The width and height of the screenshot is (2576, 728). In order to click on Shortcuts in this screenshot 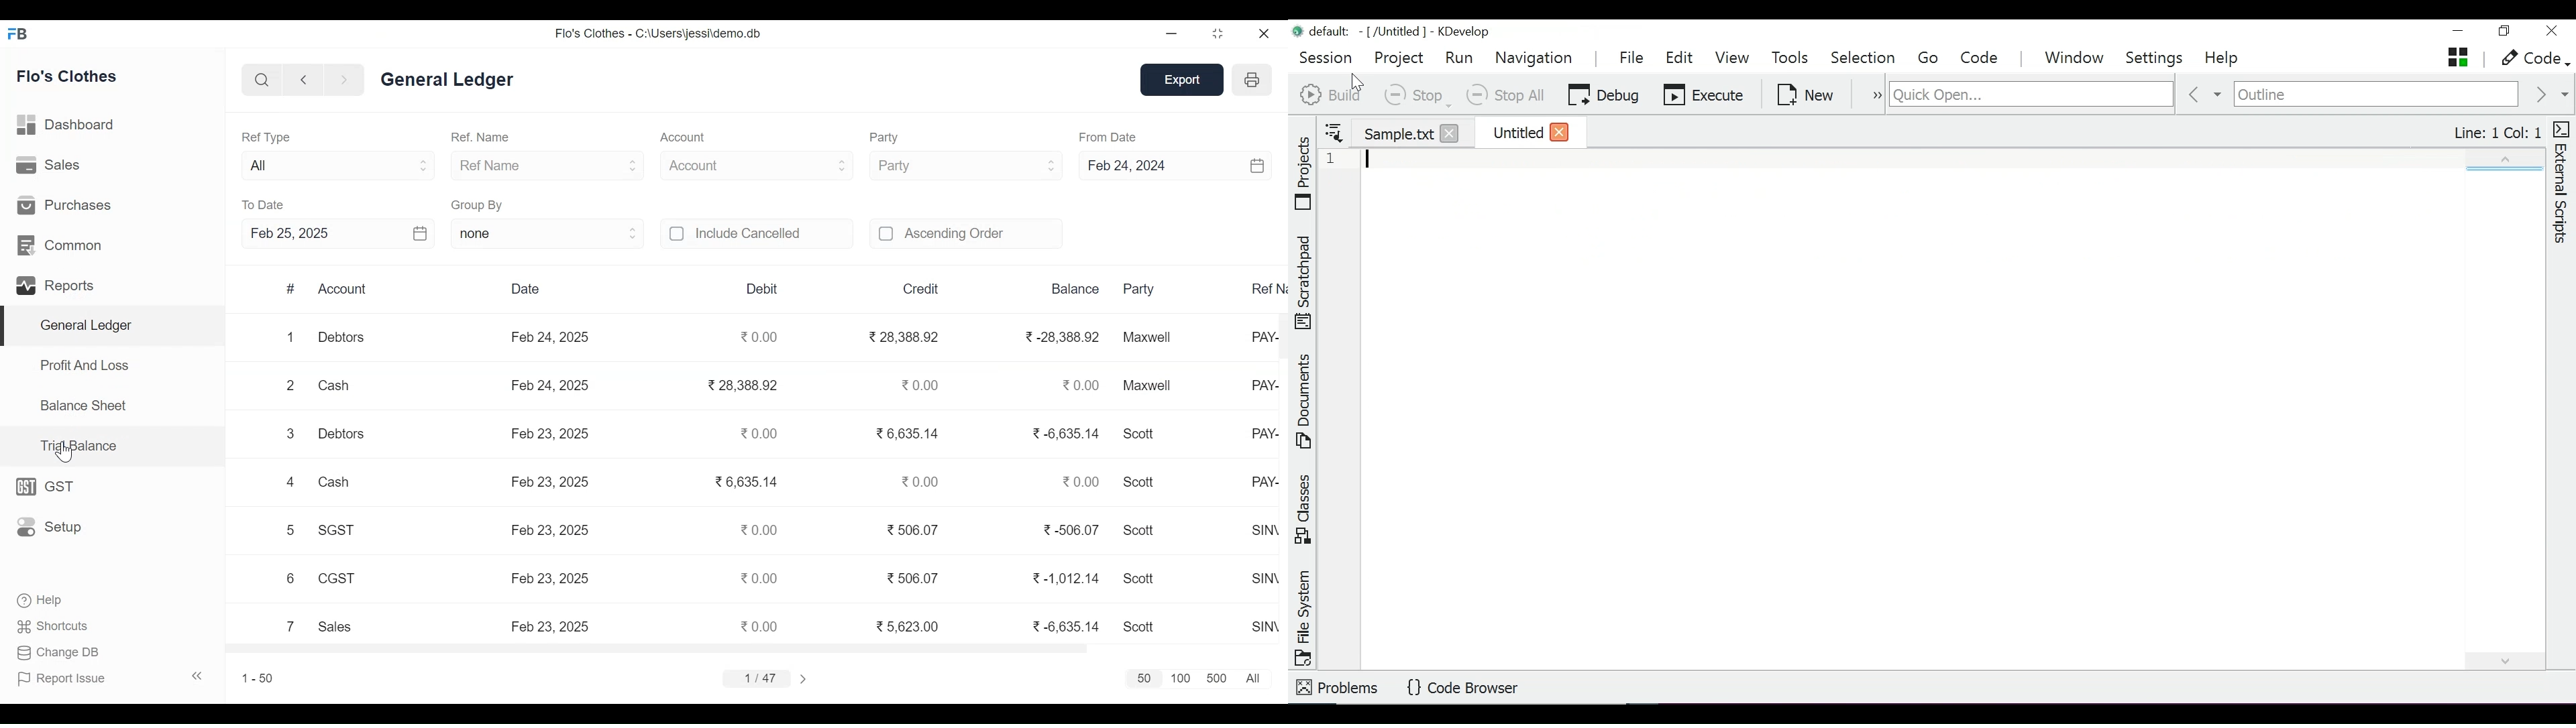, I will do `click(54, 625)`.